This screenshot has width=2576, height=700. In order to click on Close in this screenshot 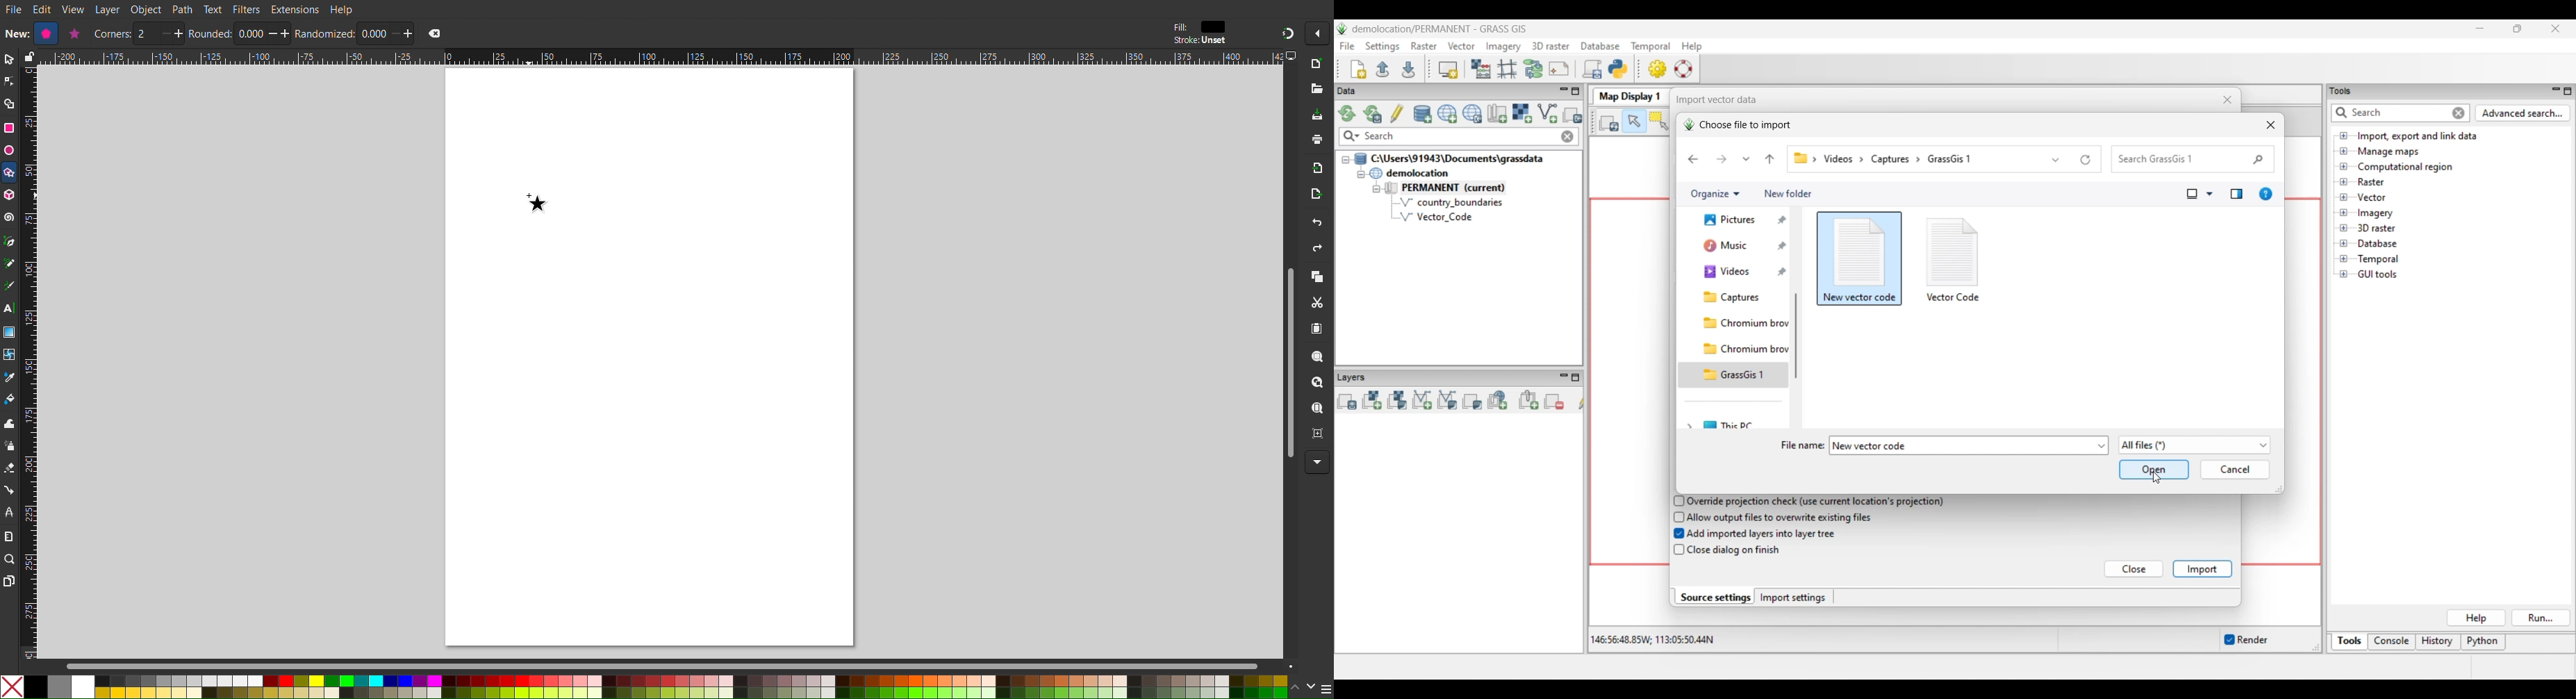, I will do `click(435, 33)`.